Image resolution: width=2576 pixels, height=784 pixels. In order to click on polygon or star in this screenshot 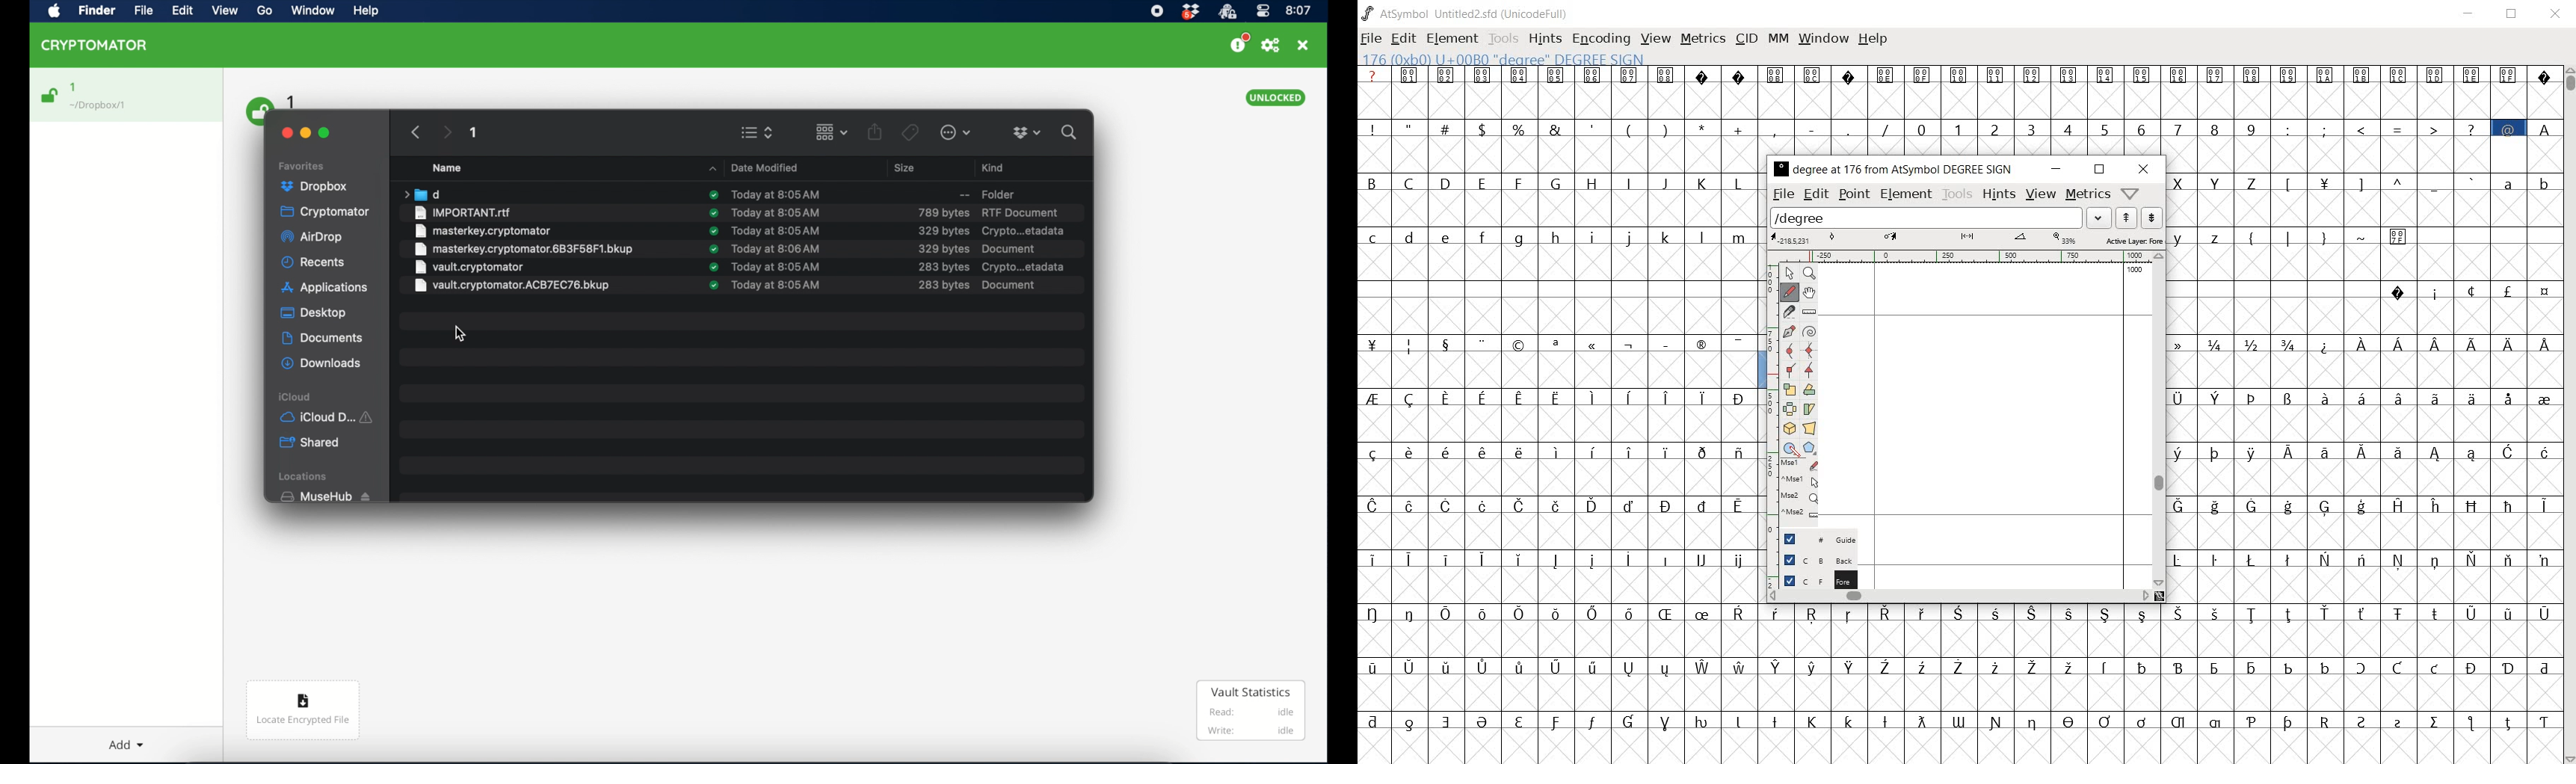, I will do `click(1811, 447)`.